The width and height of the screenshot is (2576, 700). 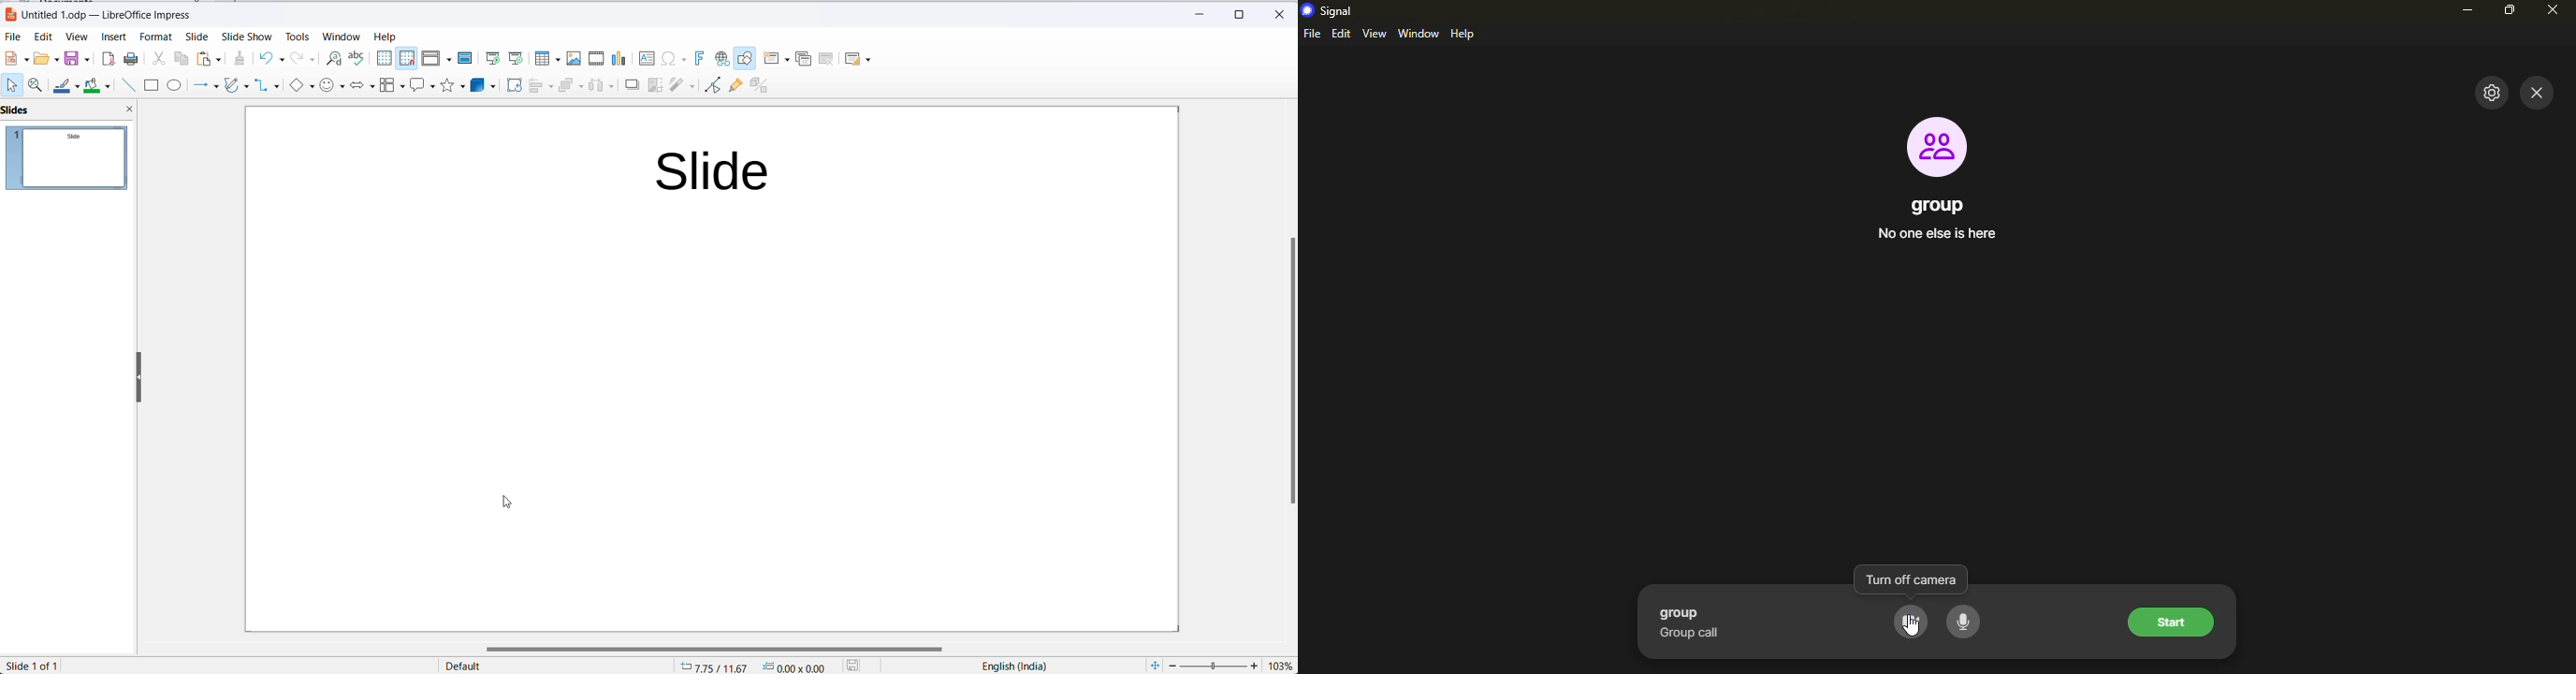 What do you see at coordinates (762, 86) in the screenshot?
I see `Toggle extrusion` at bounding box center [762, 86].